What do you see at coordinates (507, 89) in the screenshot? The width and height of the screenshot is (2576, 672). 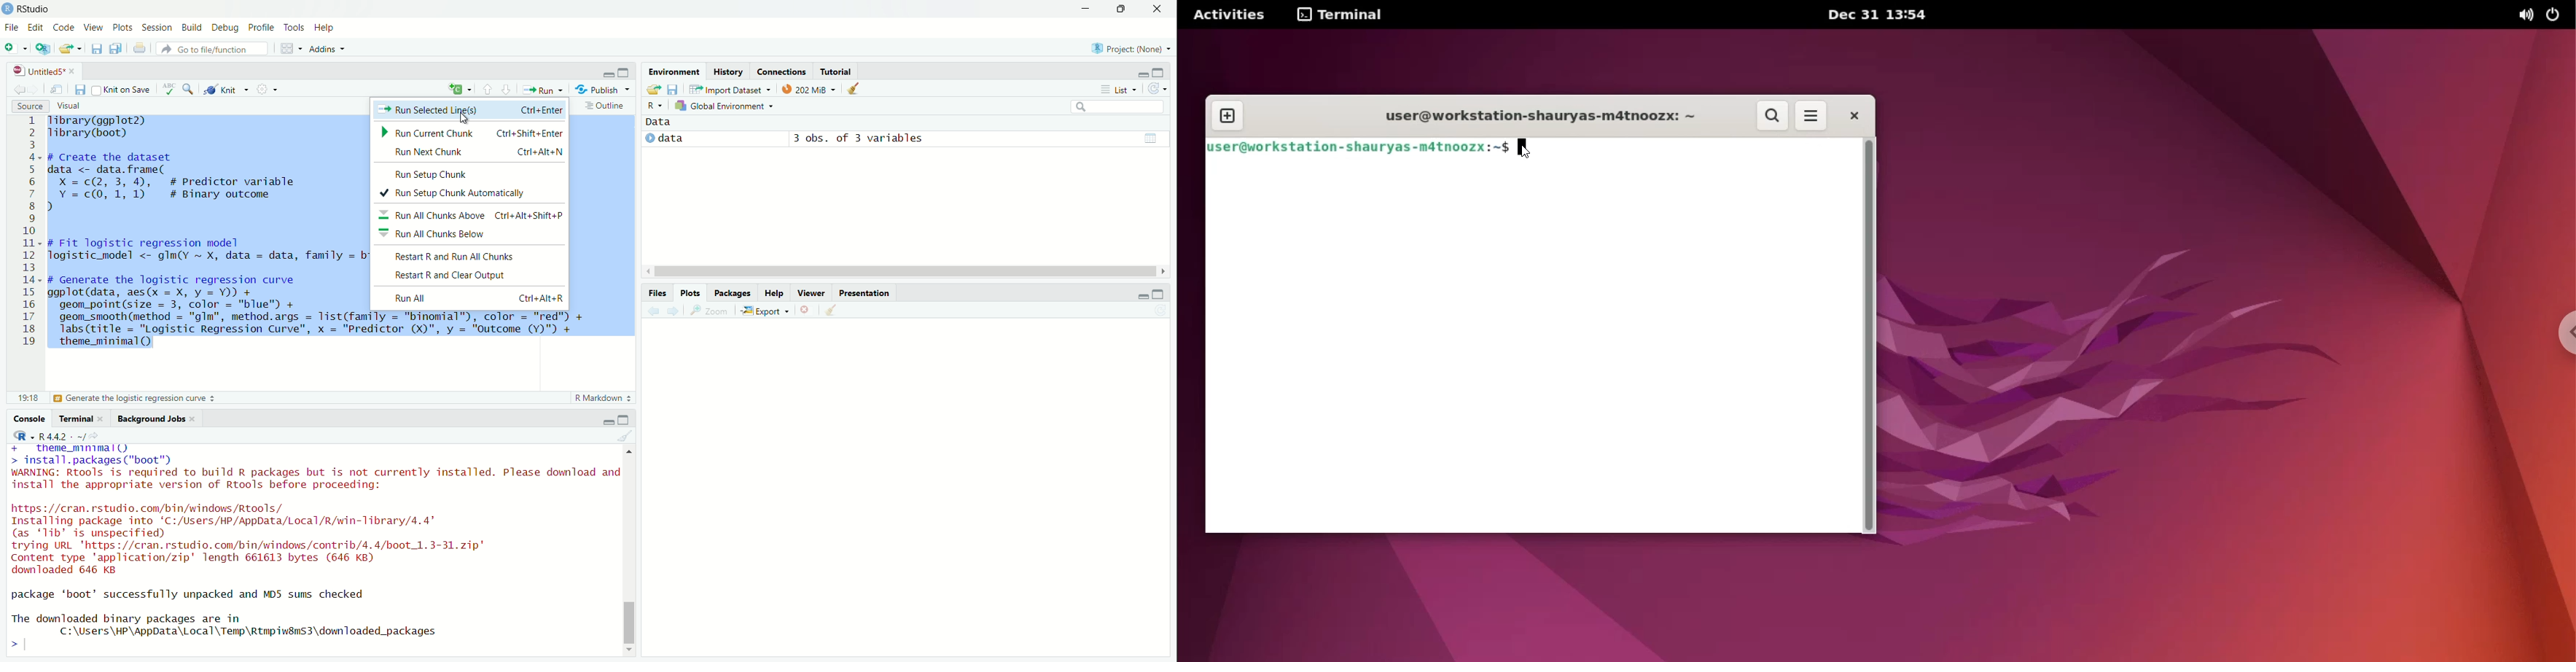 I see `Go to next section/chunk` at bounding box center [507, 89].